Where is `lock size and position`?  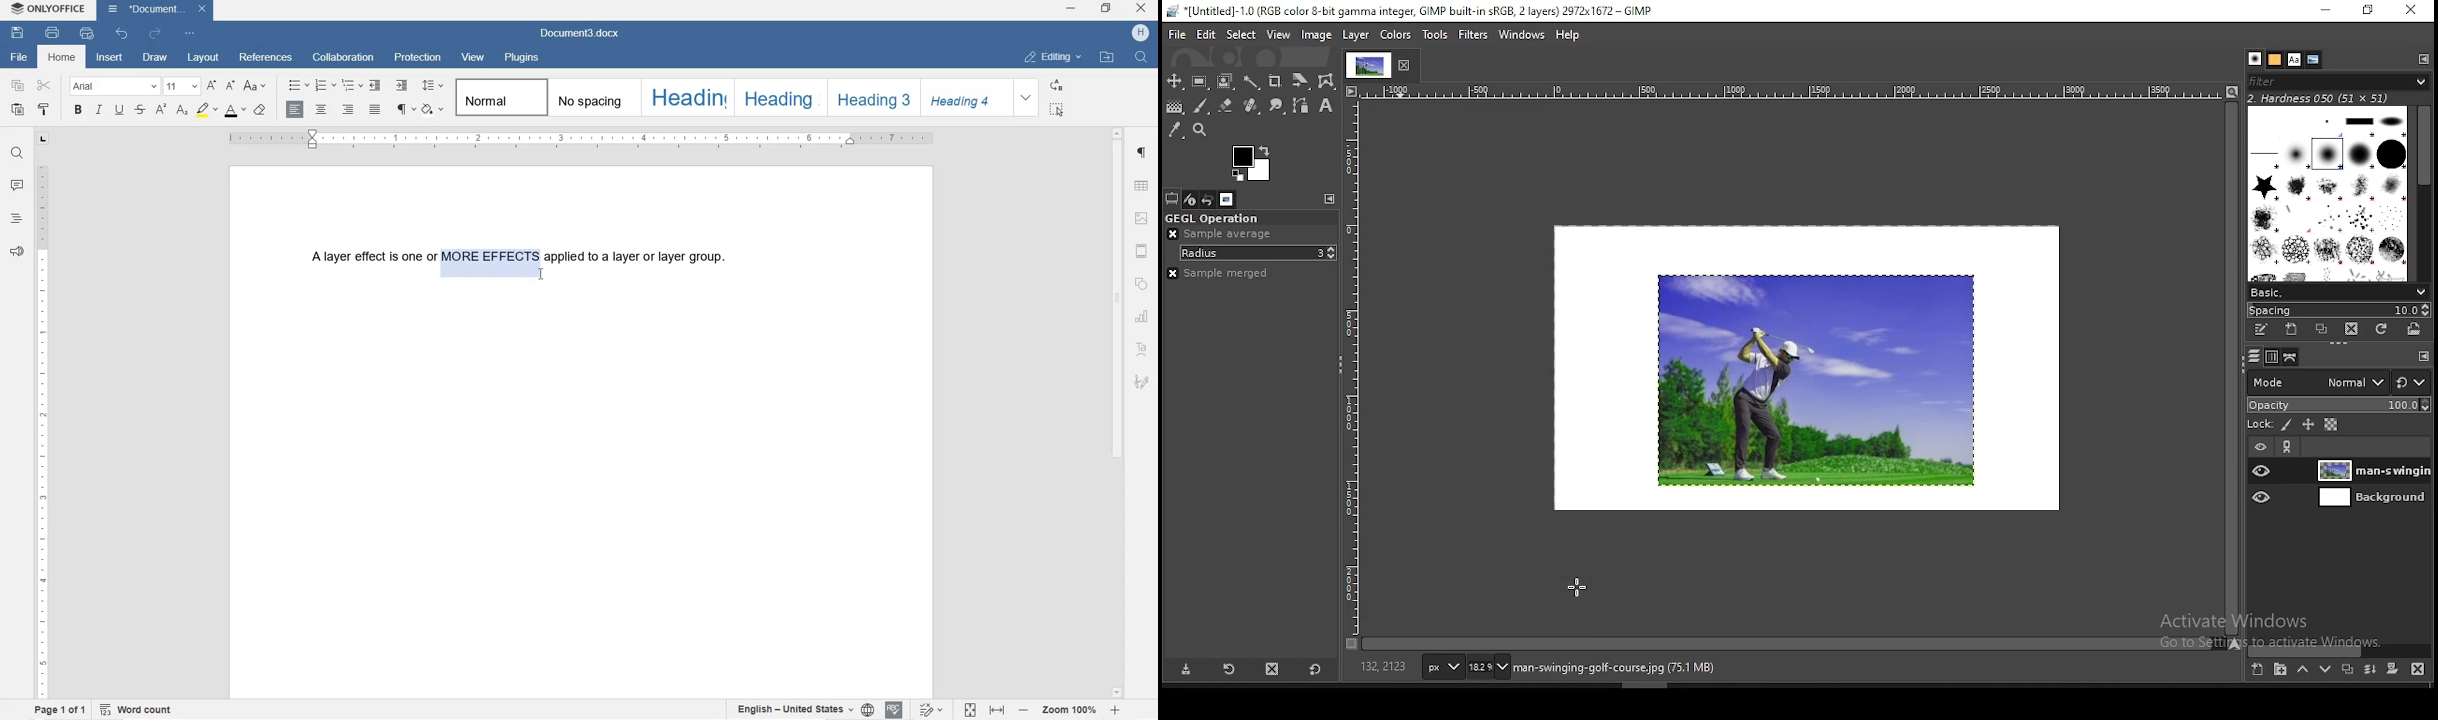
lock size and position is located at coordinates (2309, 425).